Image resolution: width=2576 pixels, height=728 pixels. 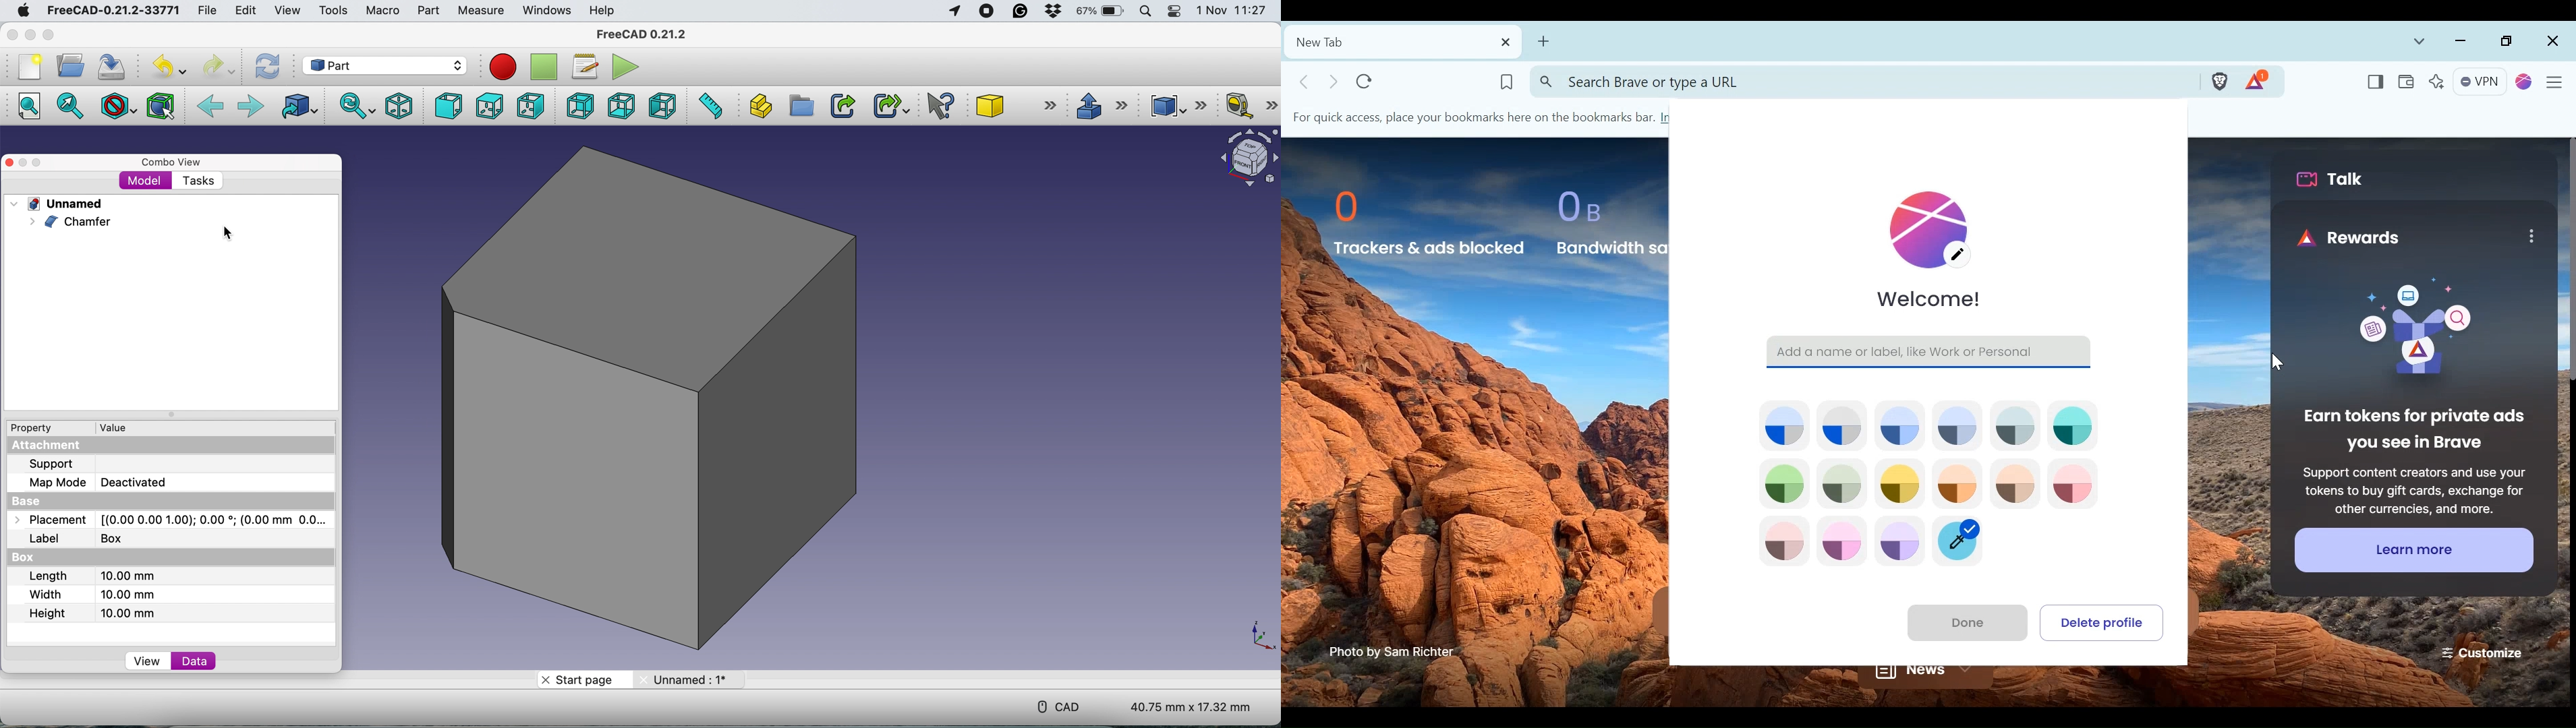 I want to click on part, so click(x=431, y=9).